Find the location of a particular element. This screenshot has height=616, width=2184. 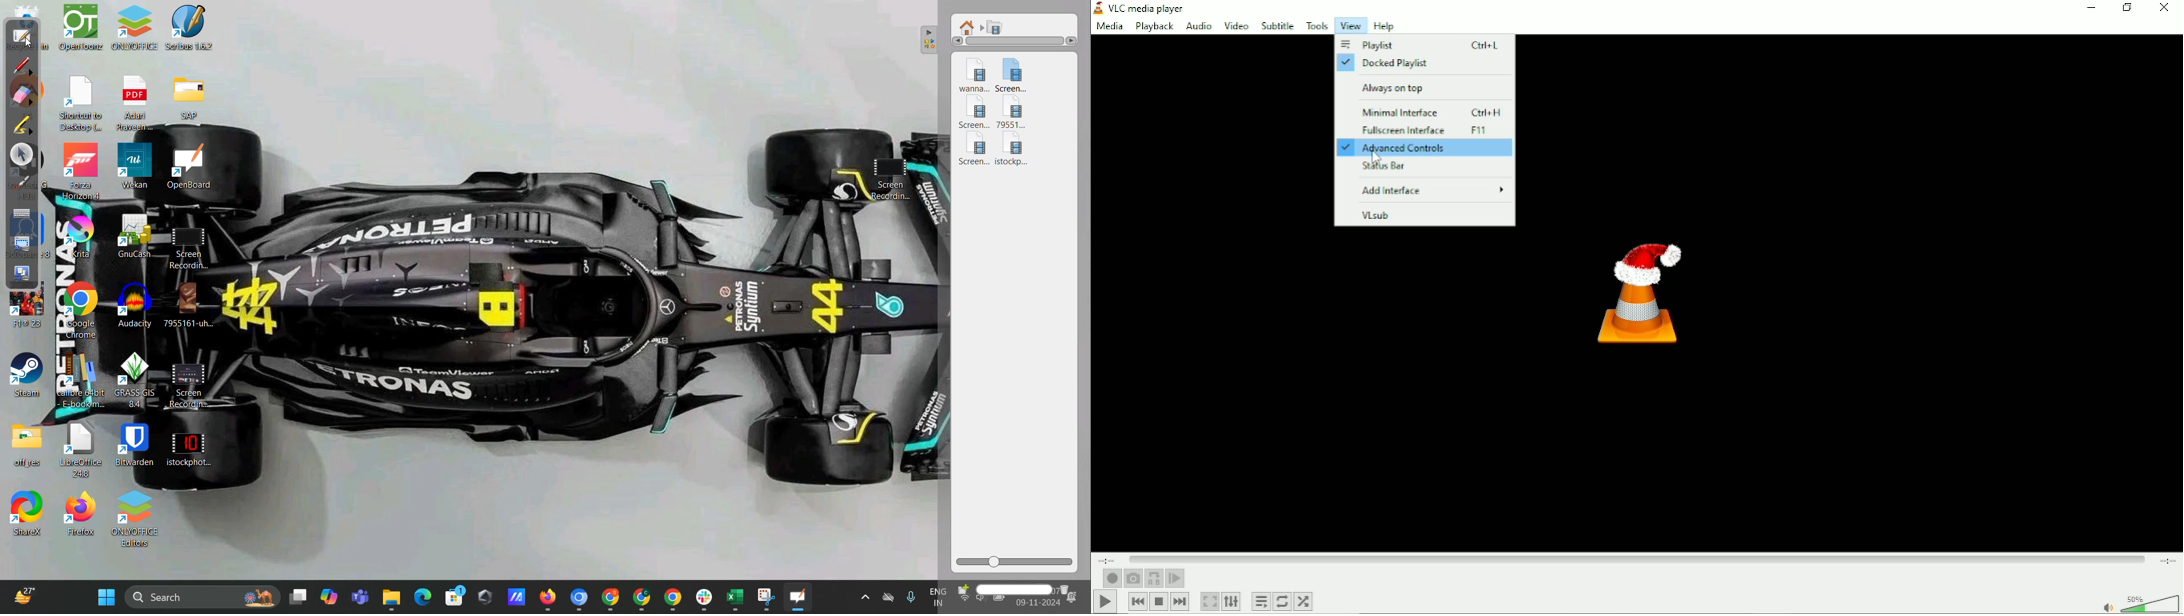

Playback is located at coordinates (1152, 25).